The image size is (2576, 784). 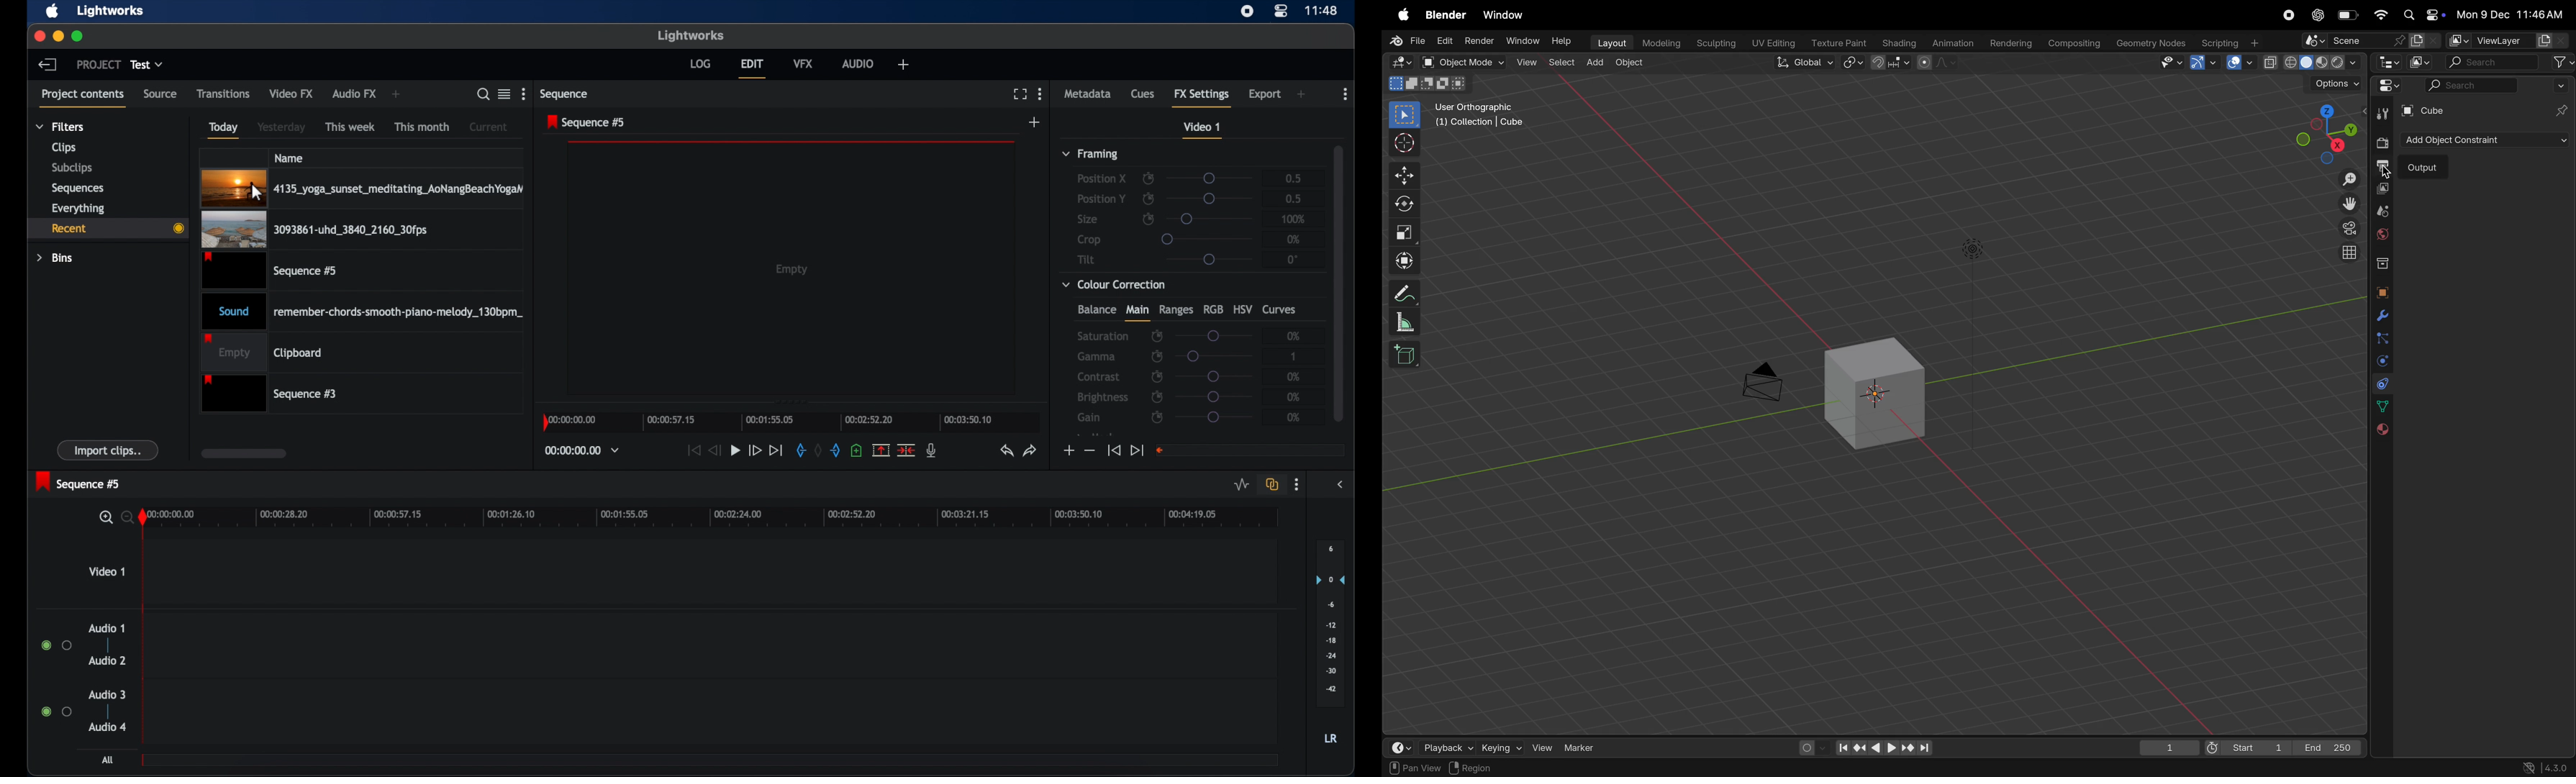 I want to click on sequence, so click(x=566, y=94).